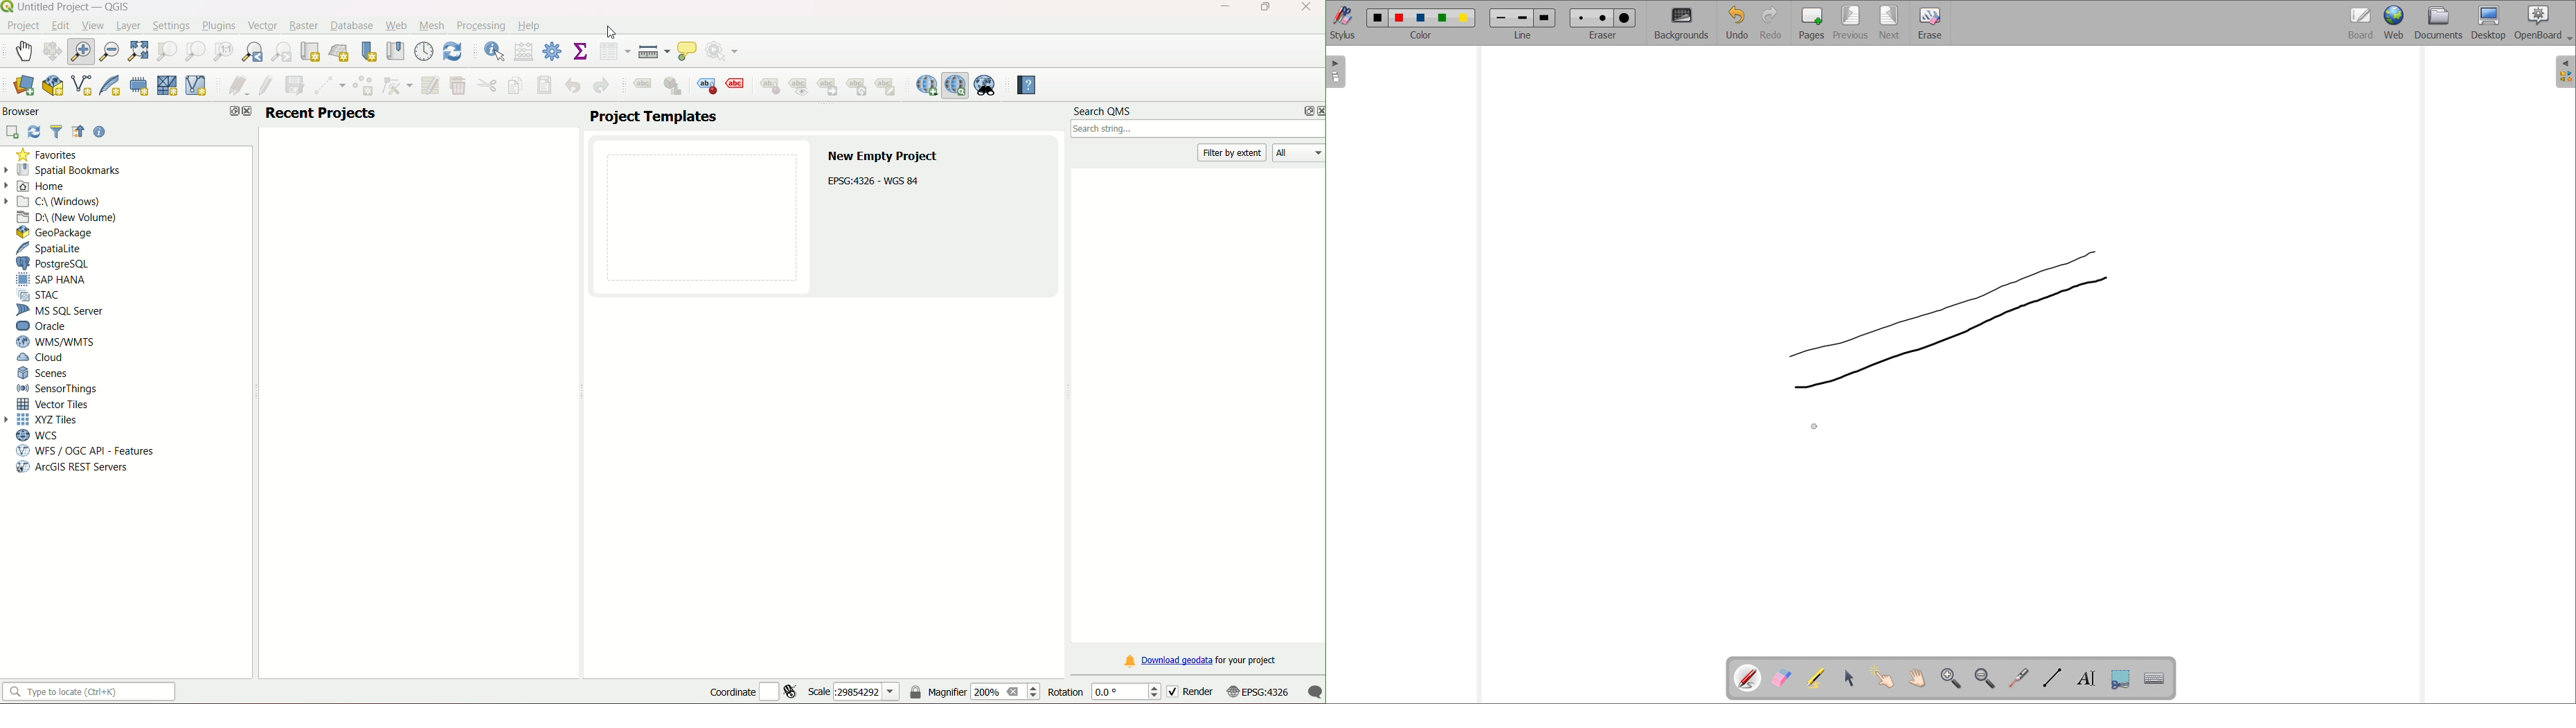 The image size is (2576, 728). I want to click on zoom full, so click(138, 51).